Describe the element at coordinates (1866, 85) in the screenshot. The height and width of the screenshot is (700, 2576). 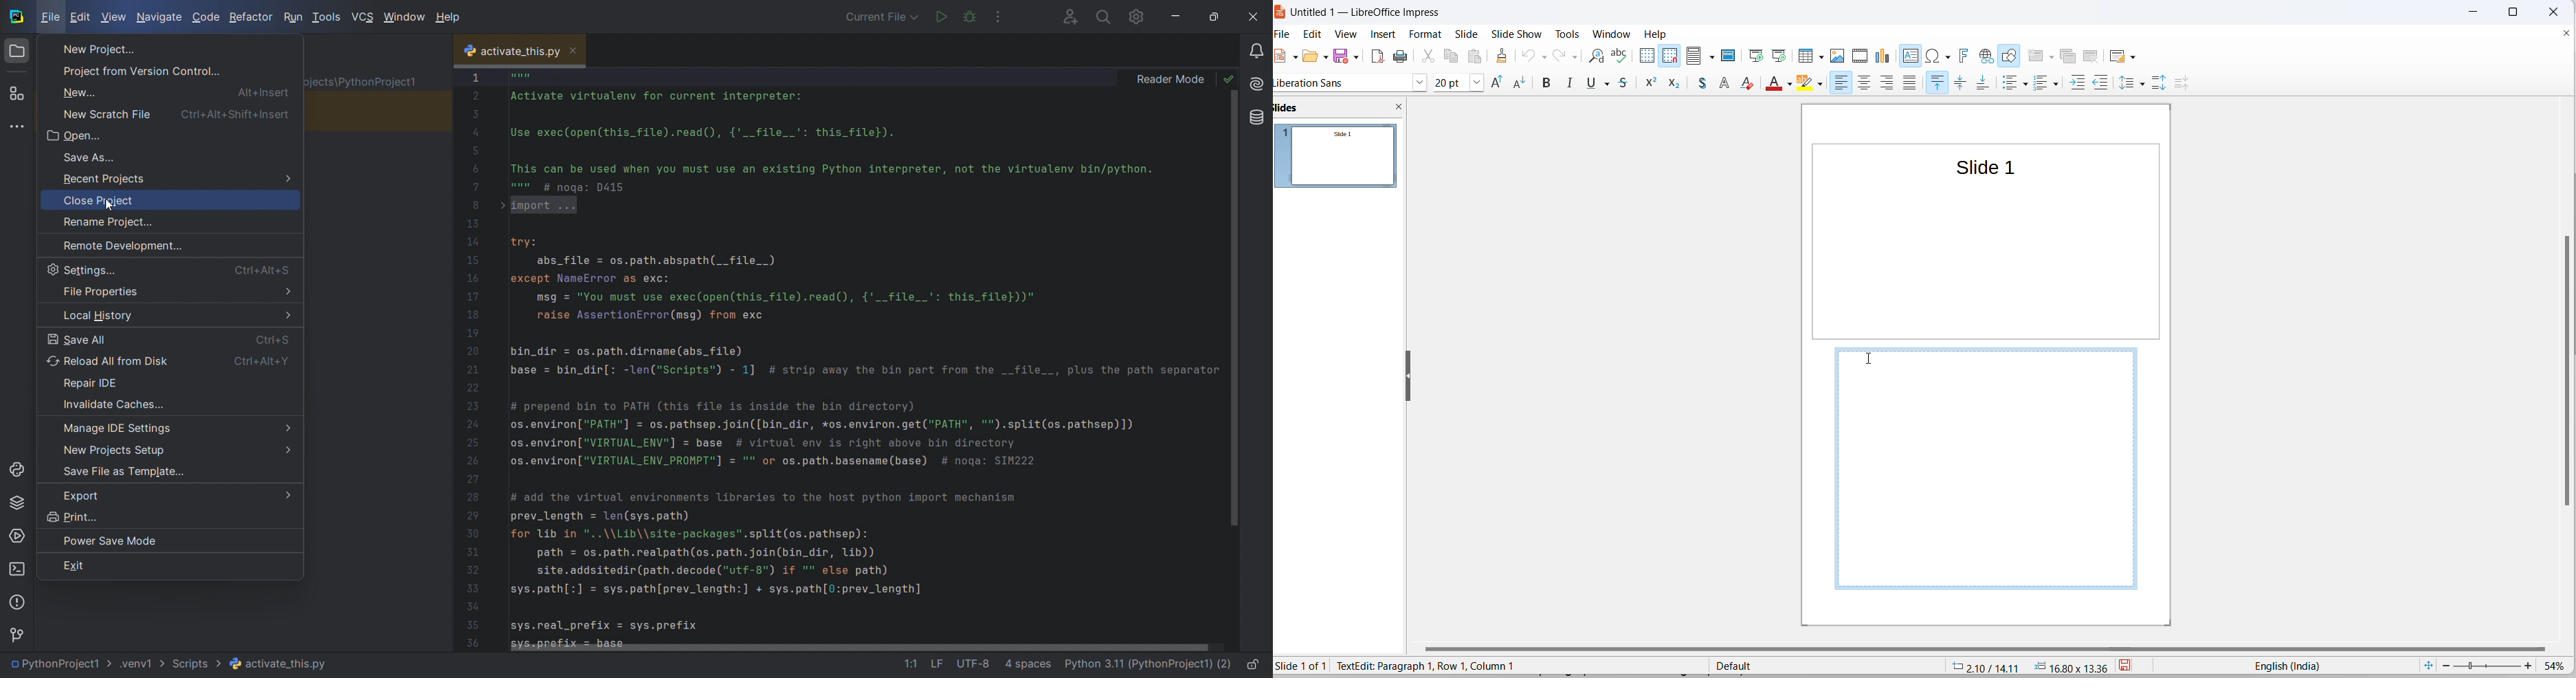
I see `distribute object` at that location.